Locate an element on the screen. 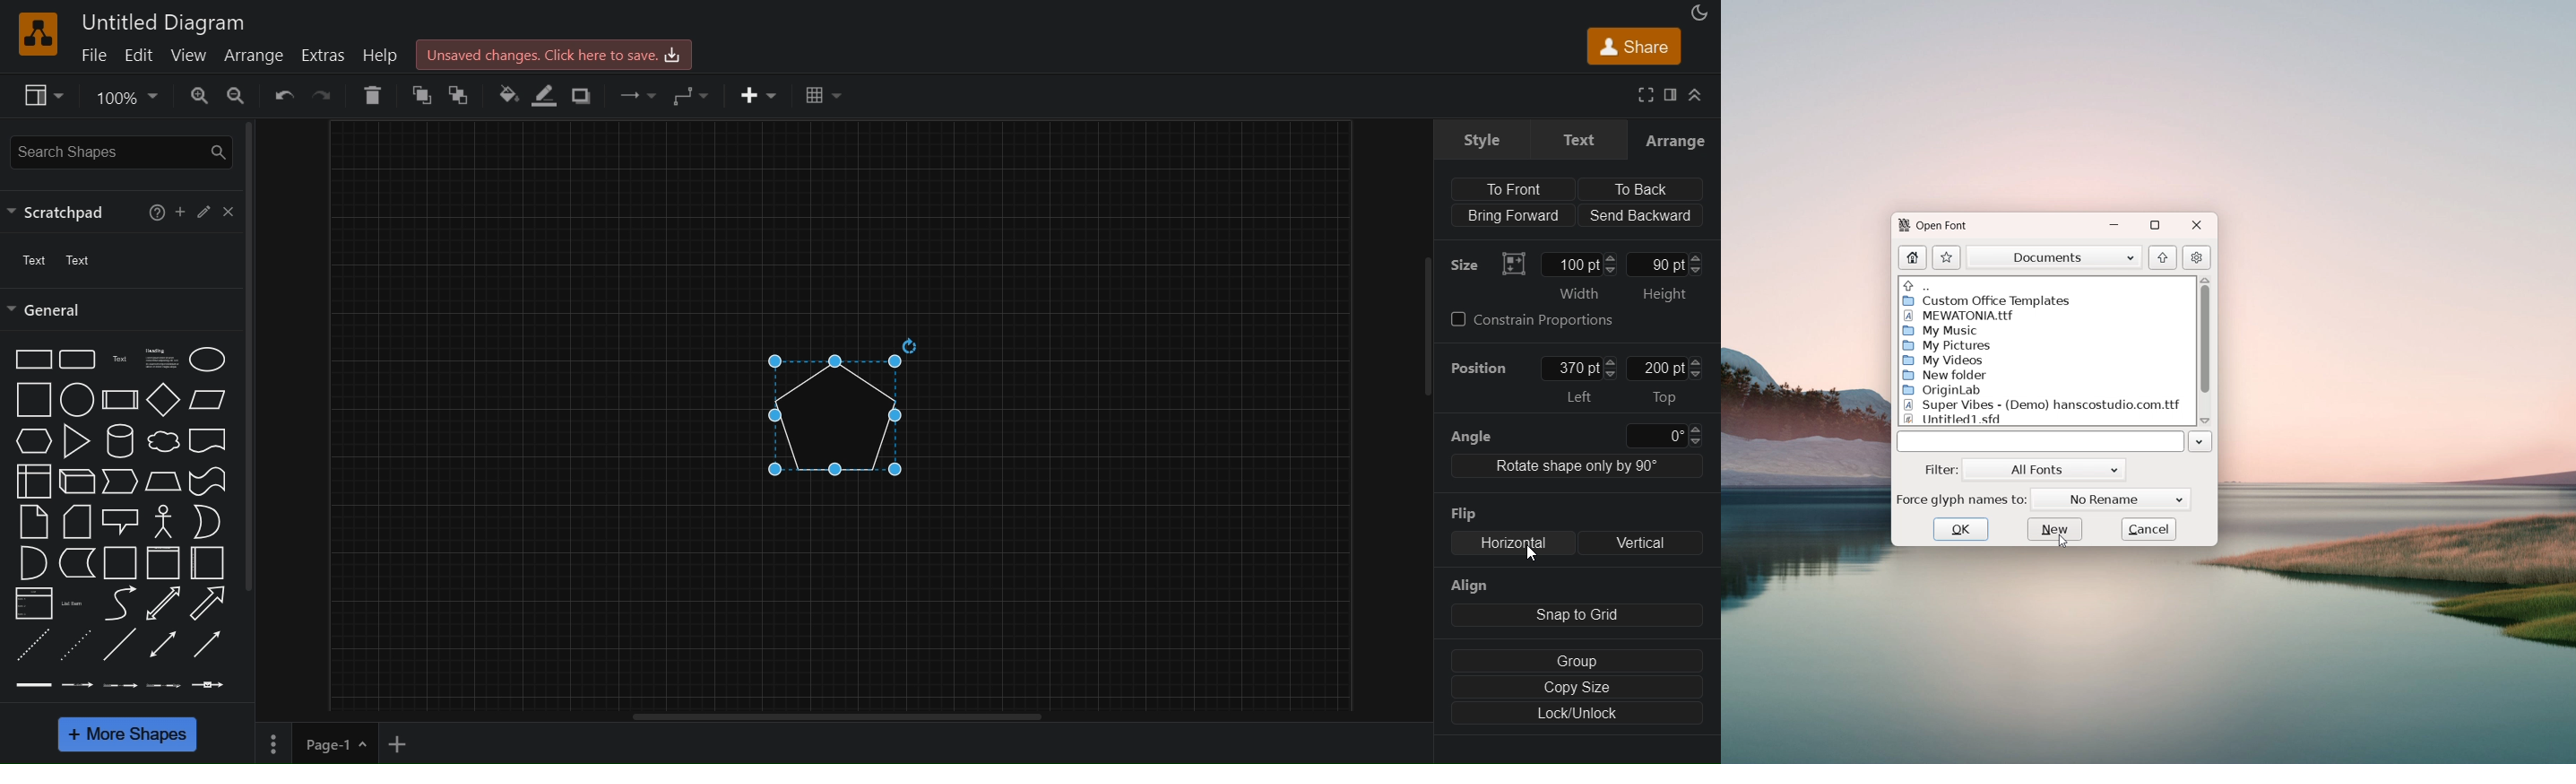 The image size is (2576, 784). add is located at coordinates (180, 212).